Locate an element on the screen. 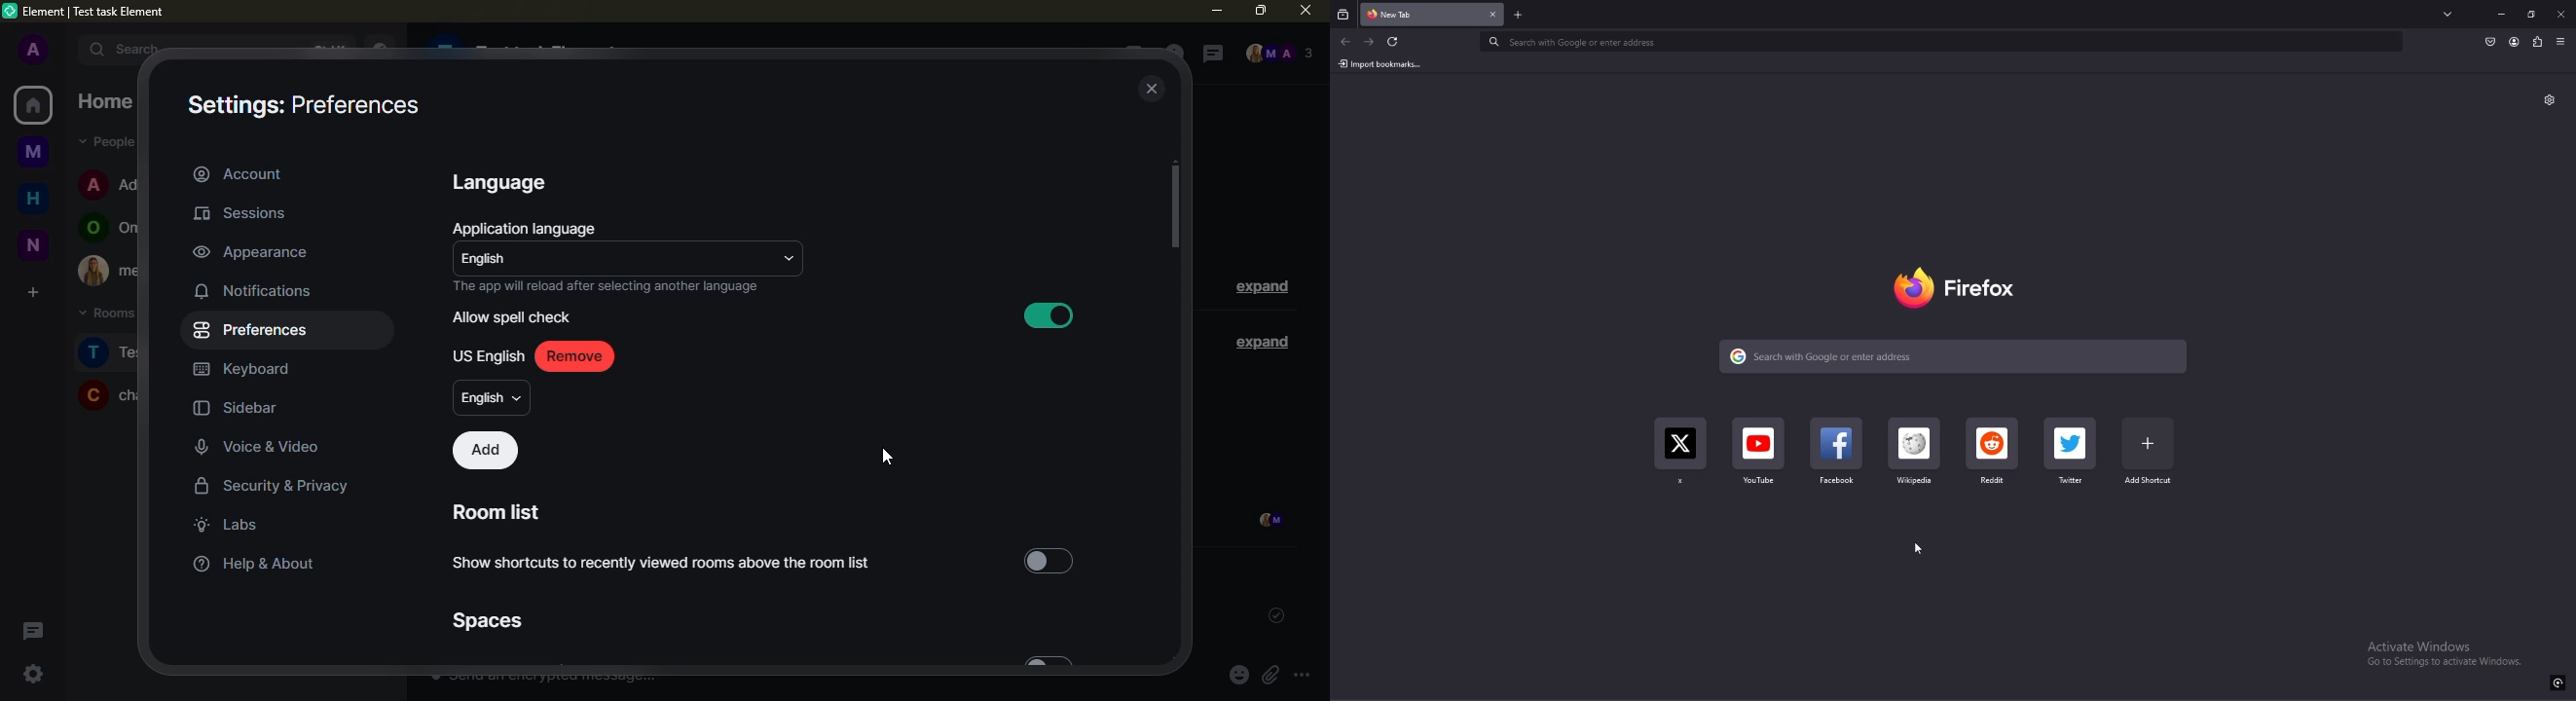 The height and width of the screenshot is (728, 2576). quick settings is located at coordinates (33, 674).